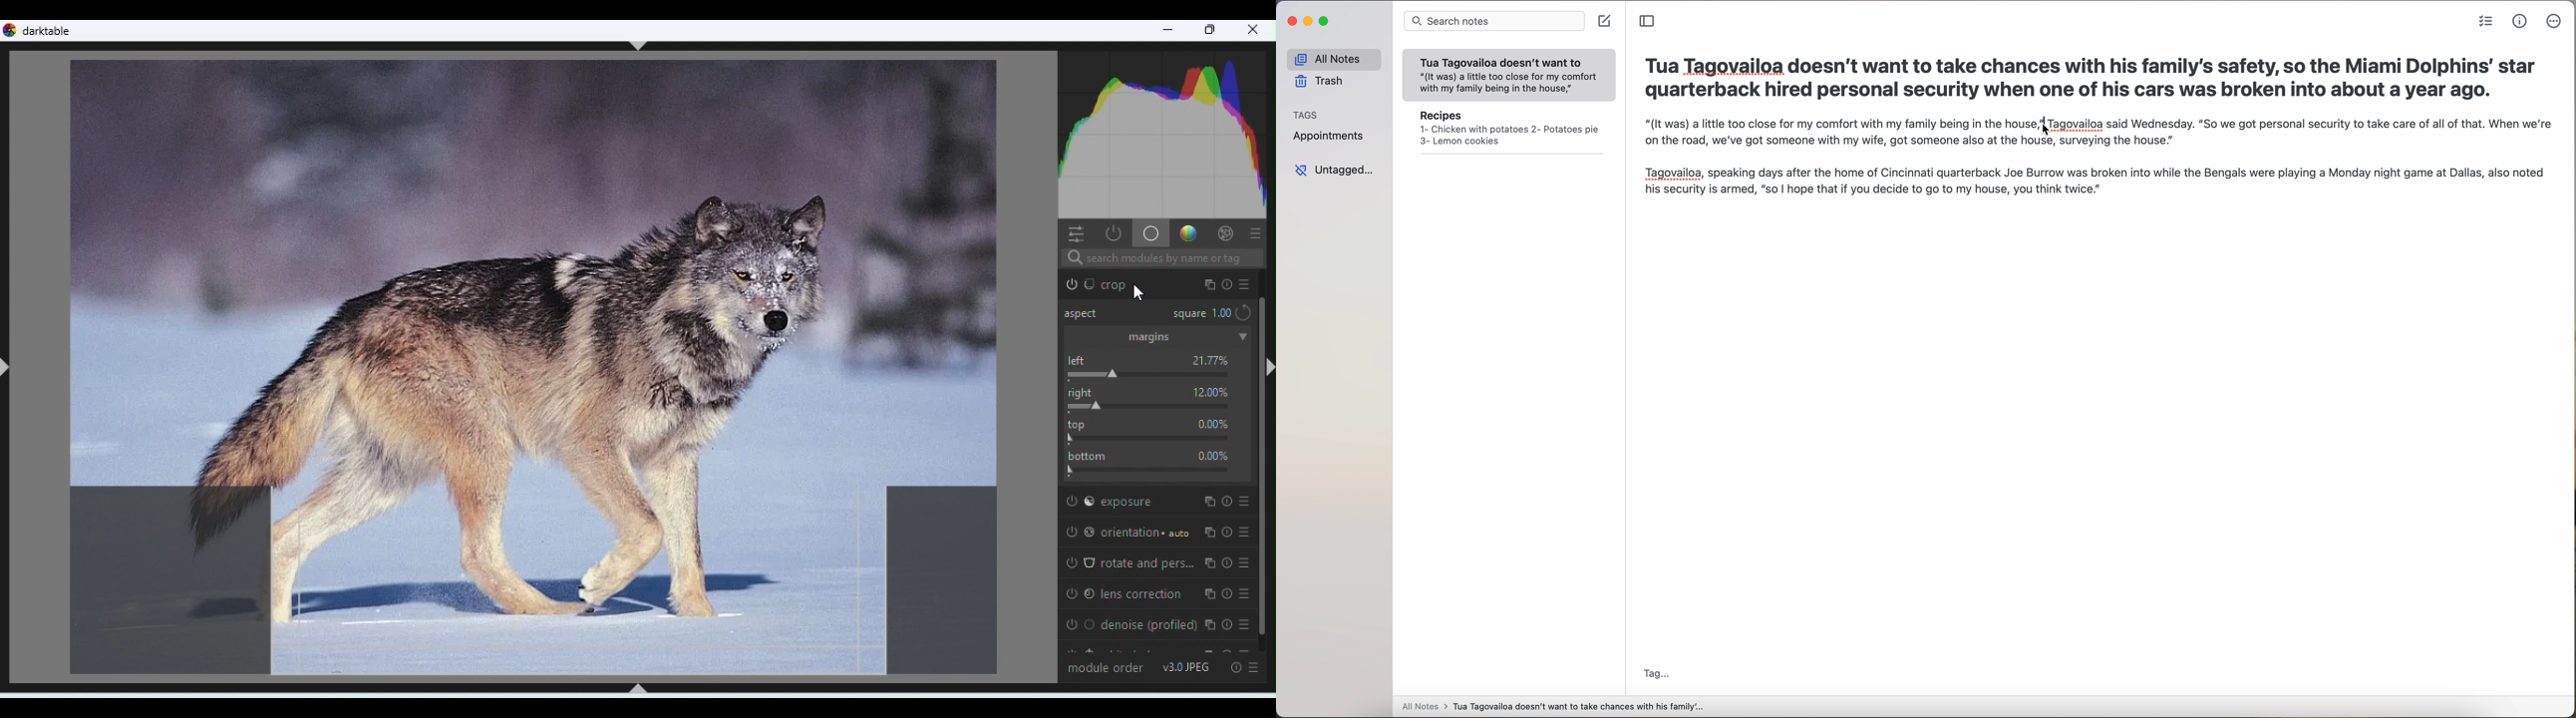 The image size is (2576, 728). I want to click on bottom, so click(1157, 469).